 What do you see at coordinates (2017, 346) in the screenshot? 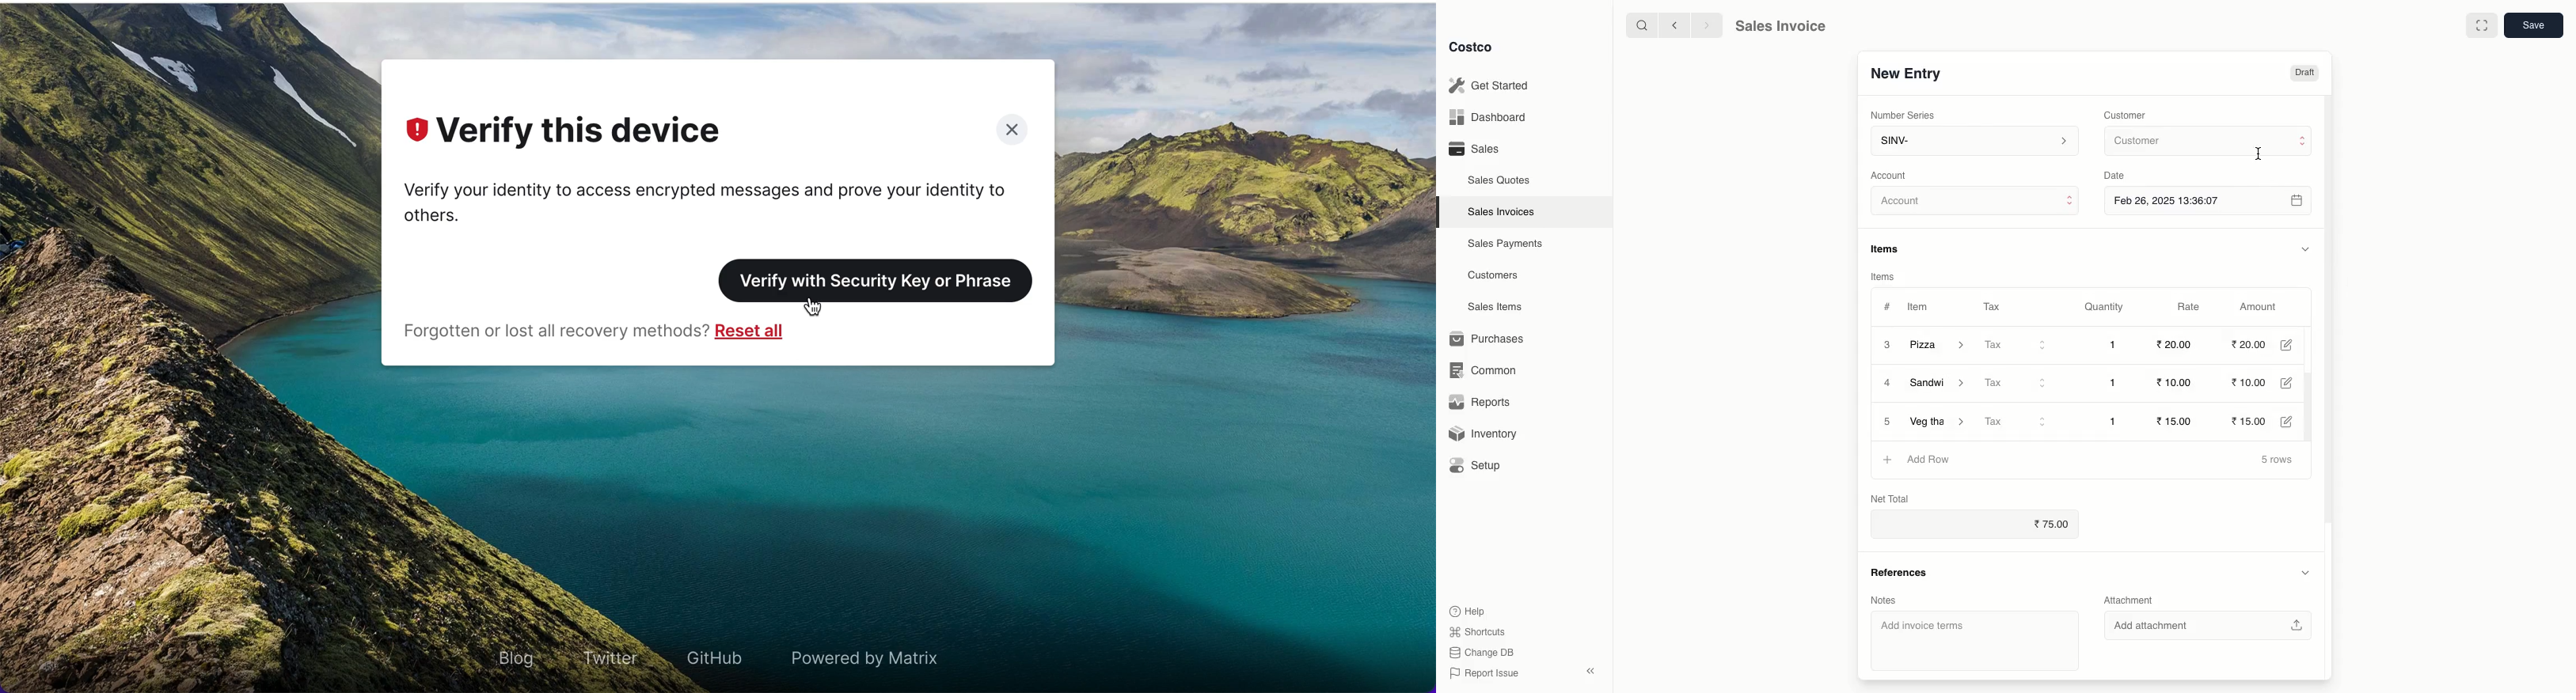
I see `Tax` at bounding box center [2017, 346].